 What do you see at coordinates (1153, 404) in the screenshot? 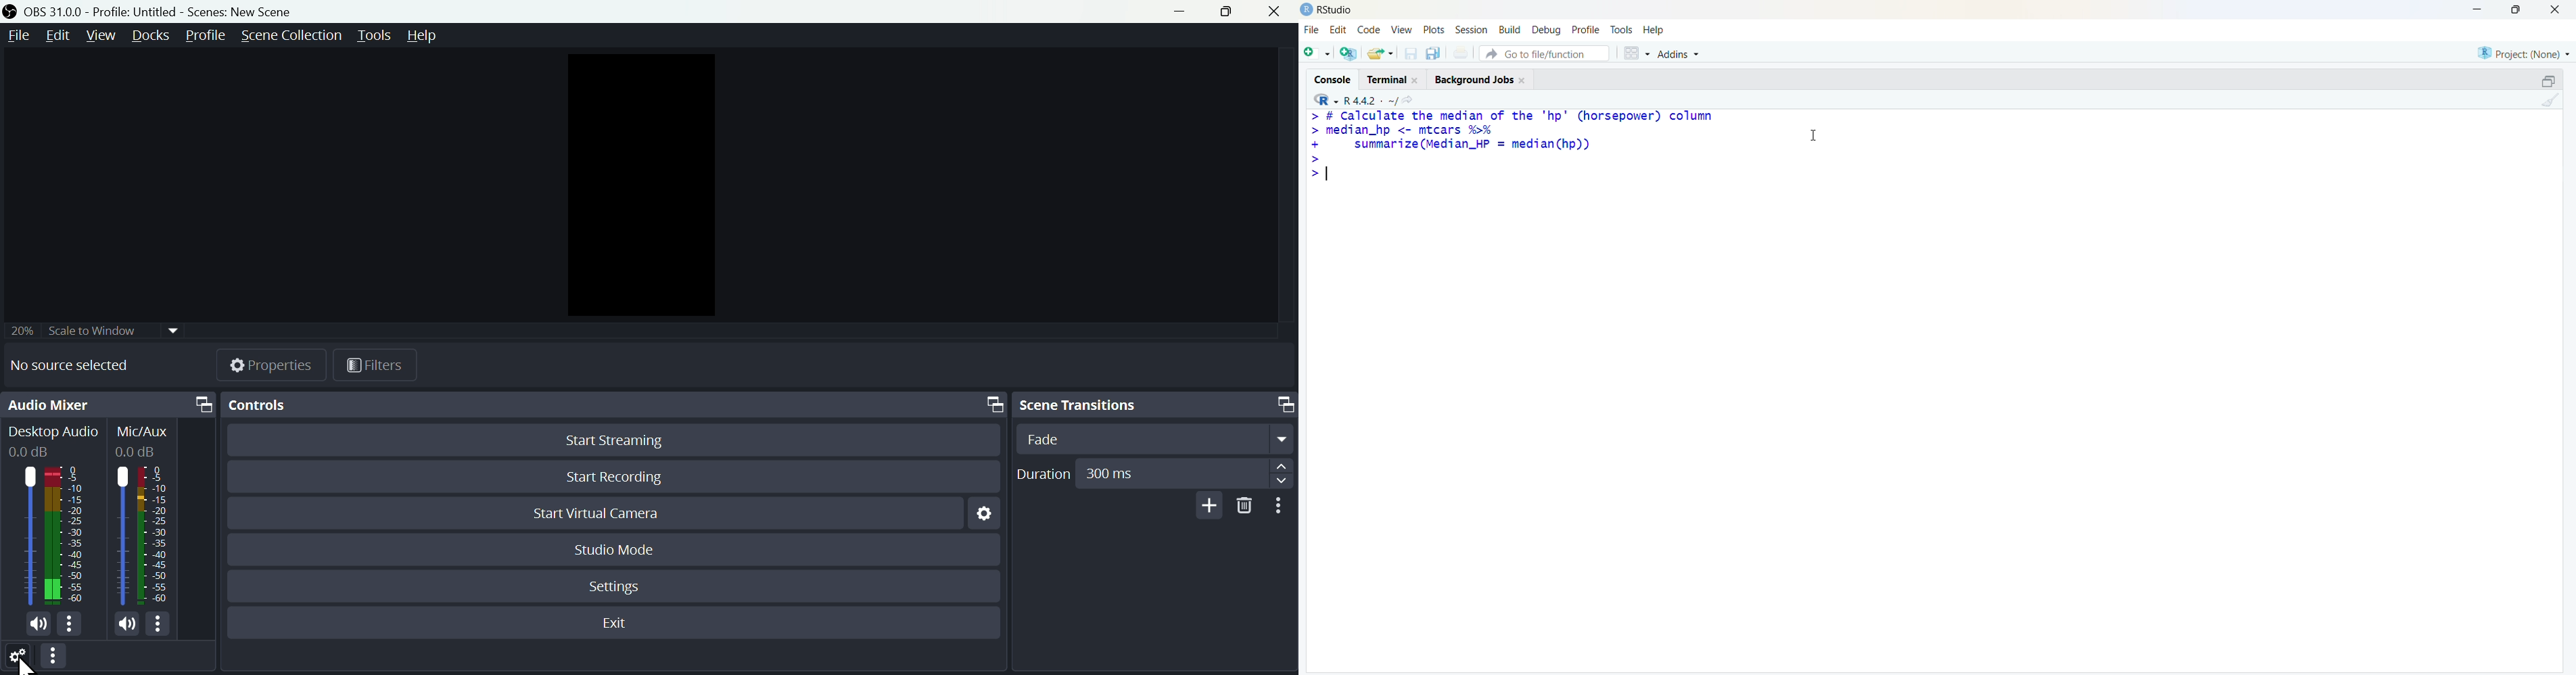
I see `Scene transitions` at bounding box center [1153, 404].